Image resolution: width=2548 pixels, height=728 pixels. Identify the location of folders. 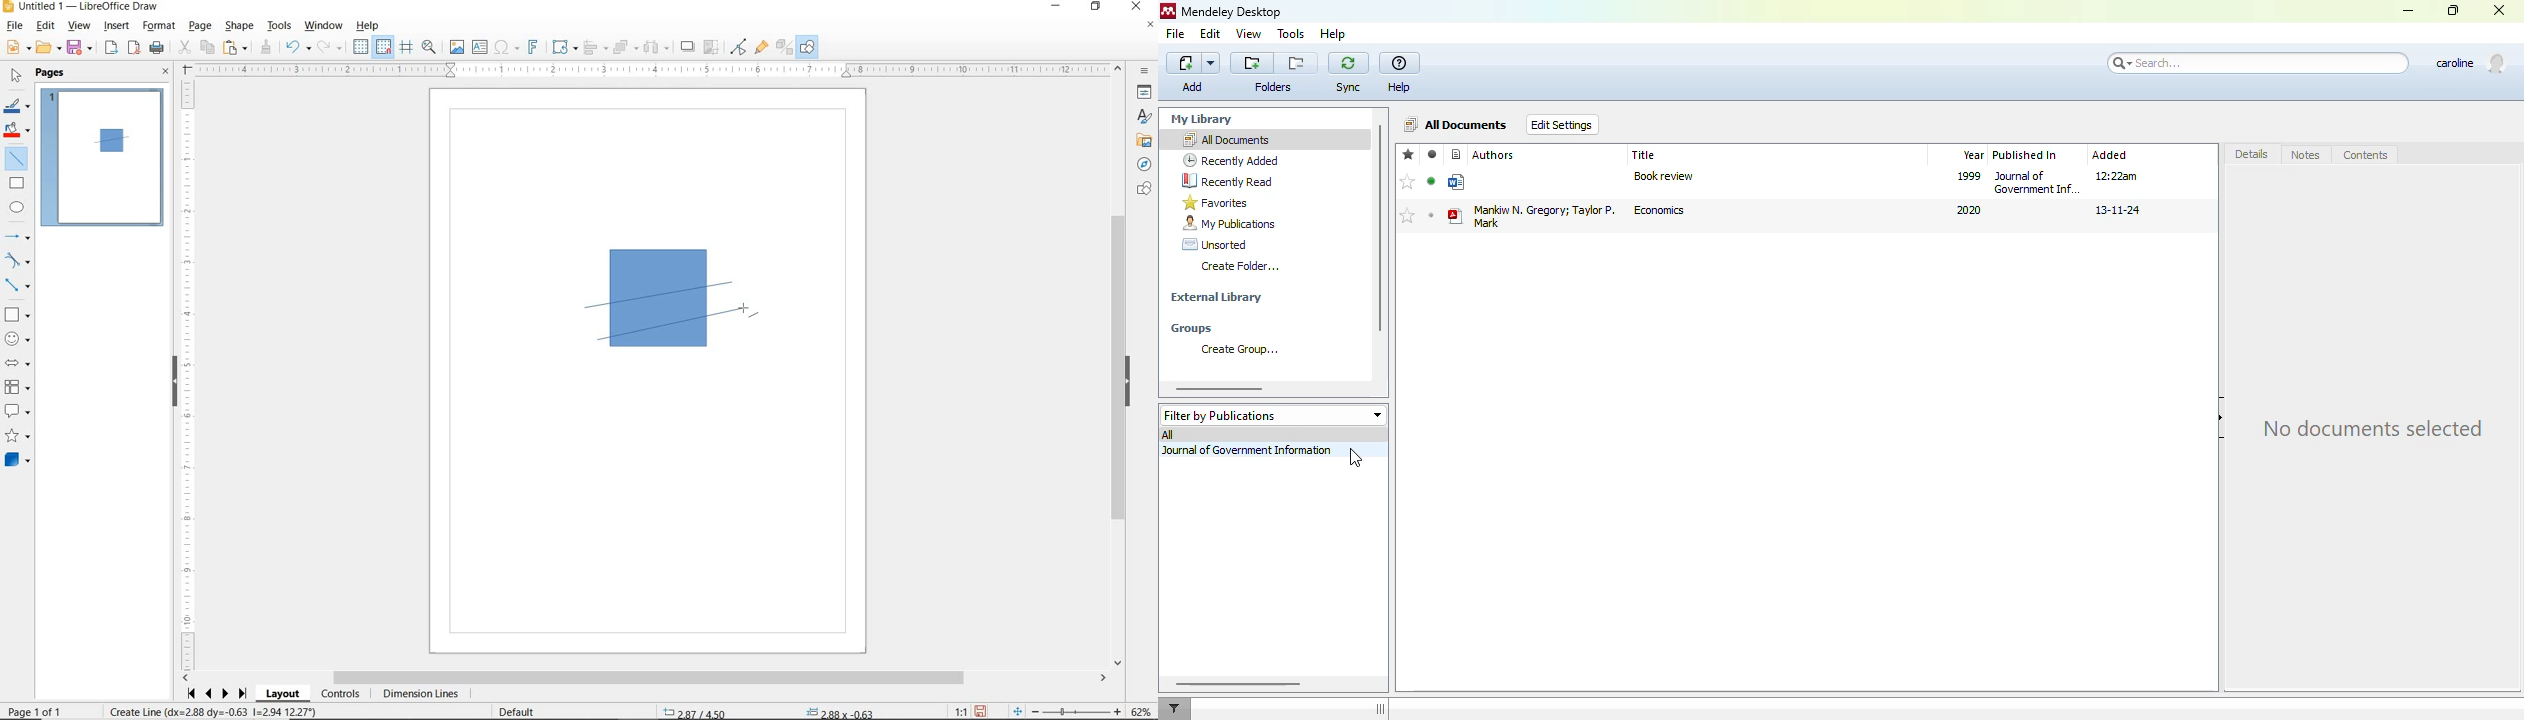
(1275, 87).